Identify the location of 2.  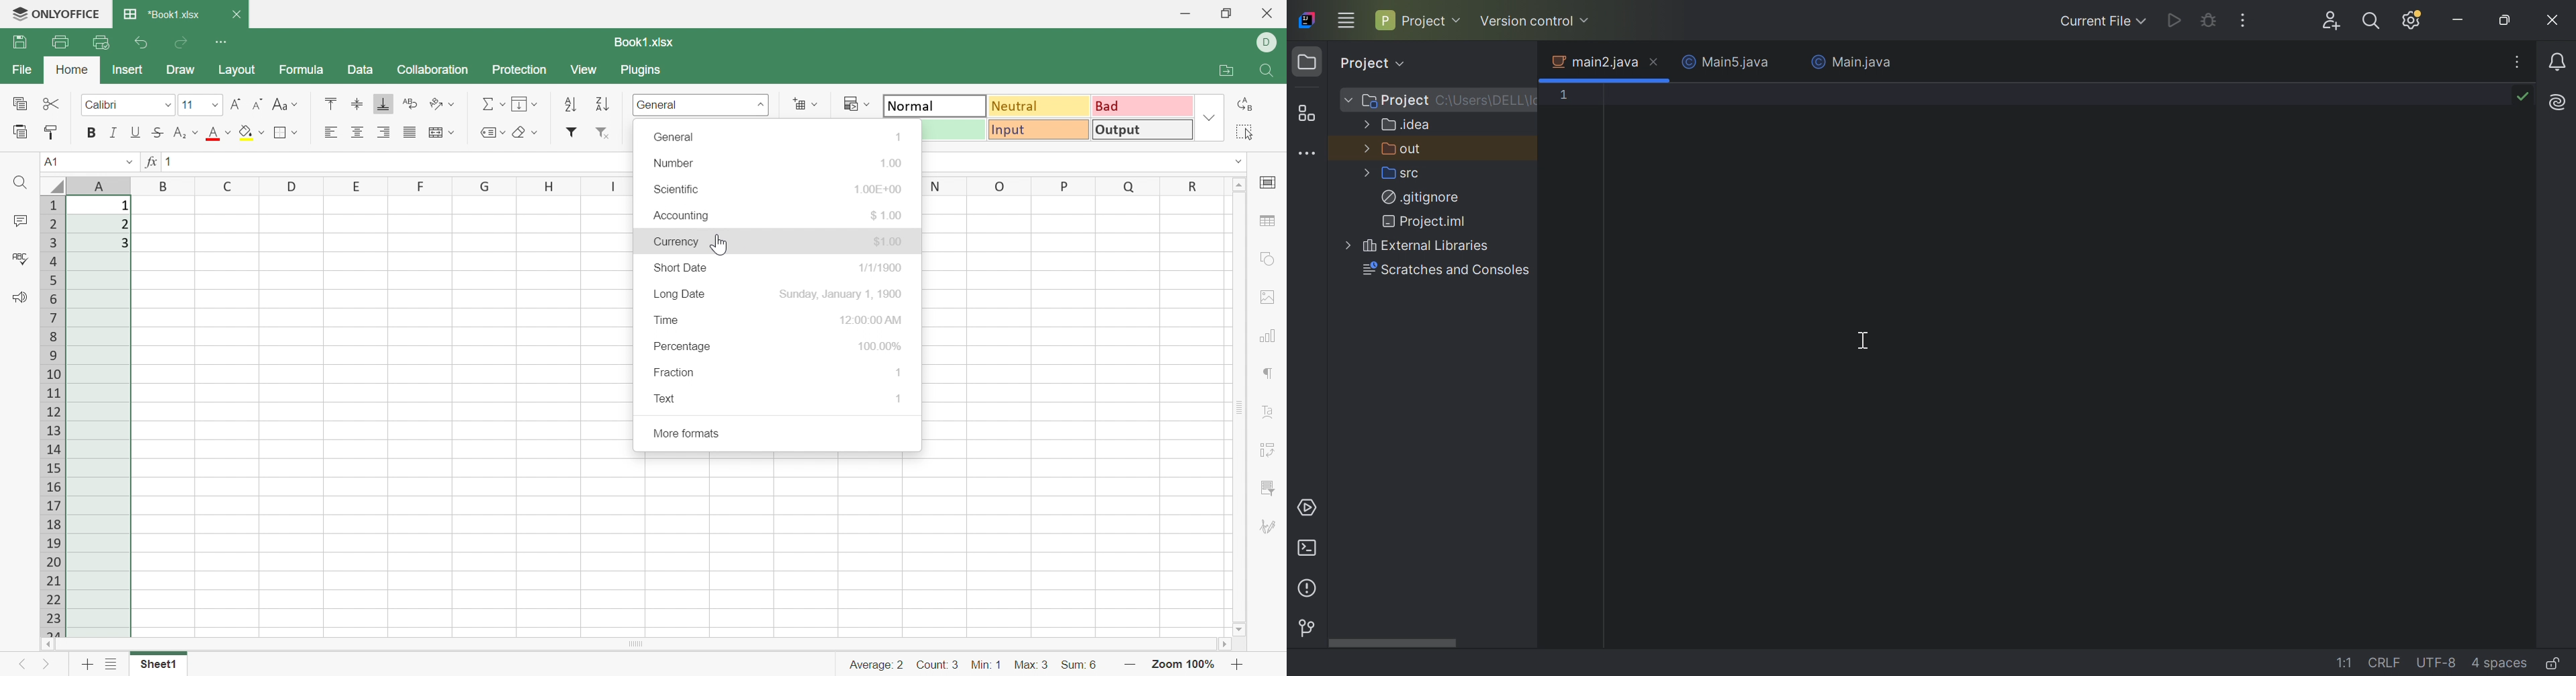
(124, 225).